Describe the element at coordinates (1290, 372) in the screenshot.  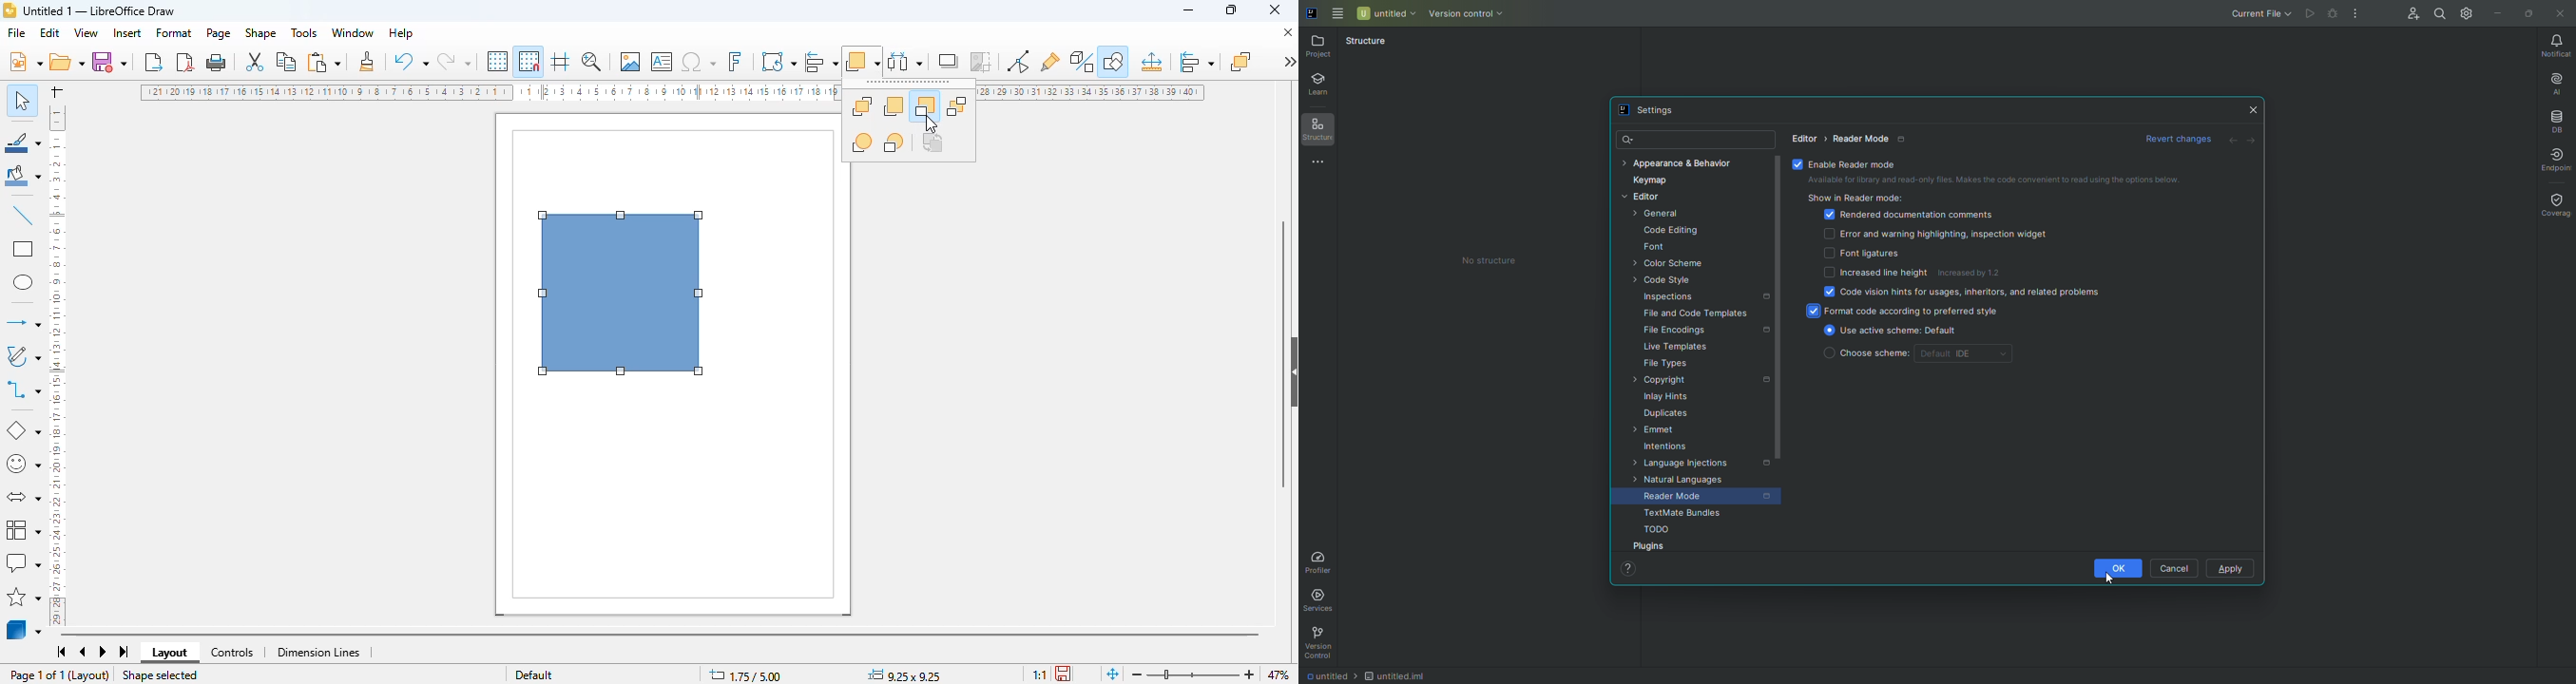
I see `show` at that location.